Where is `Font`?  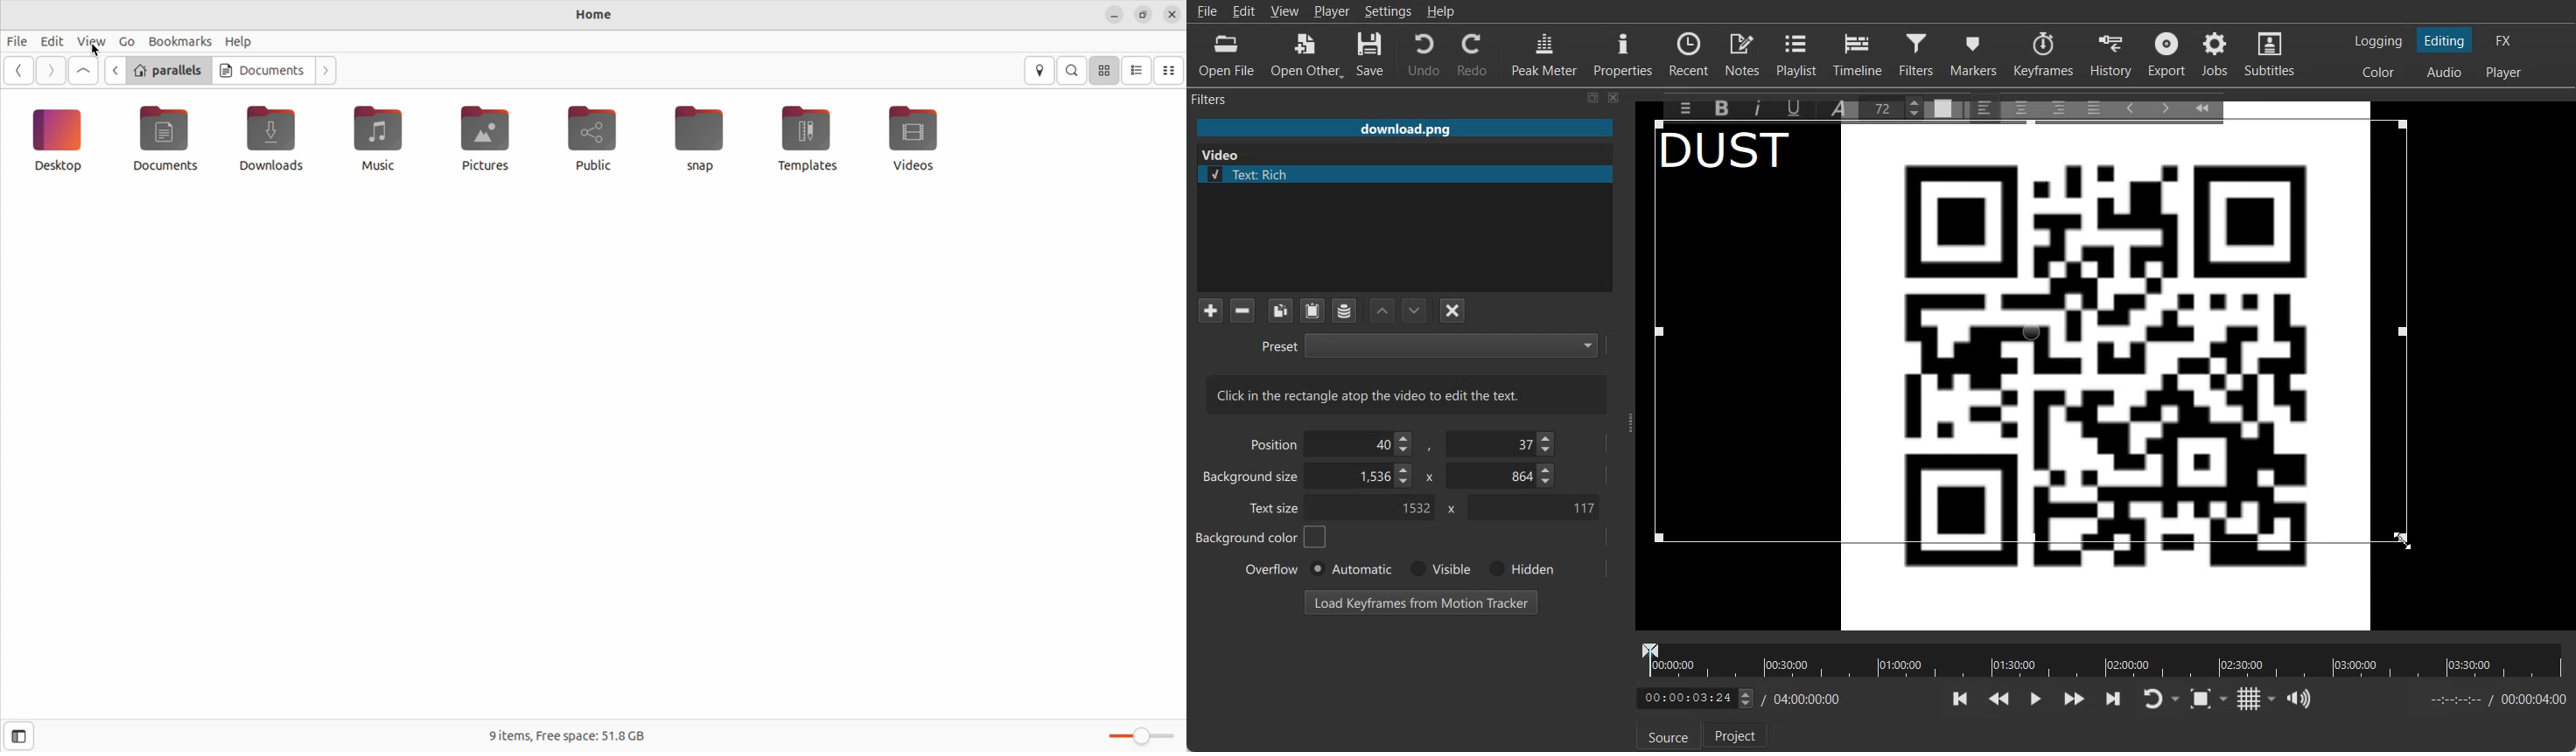
Font is located at coordinates (1842, 107).